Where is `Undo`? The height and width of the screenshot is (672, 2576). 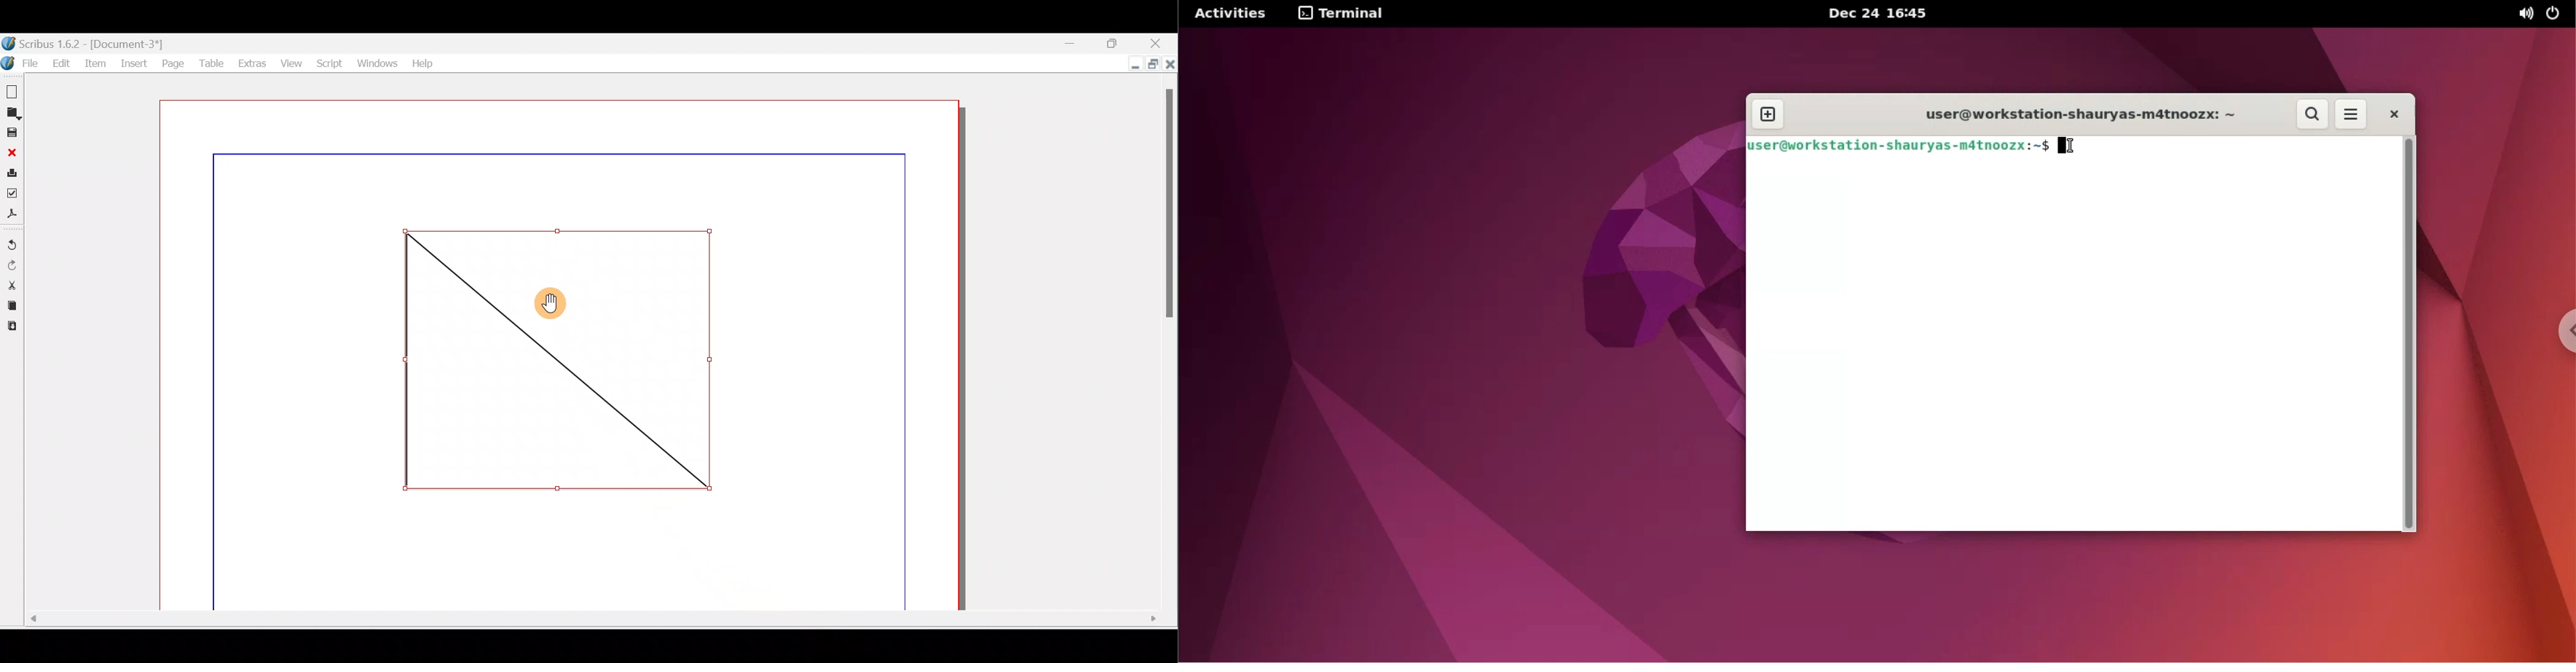 Undo is located at coordinates (14, 241).